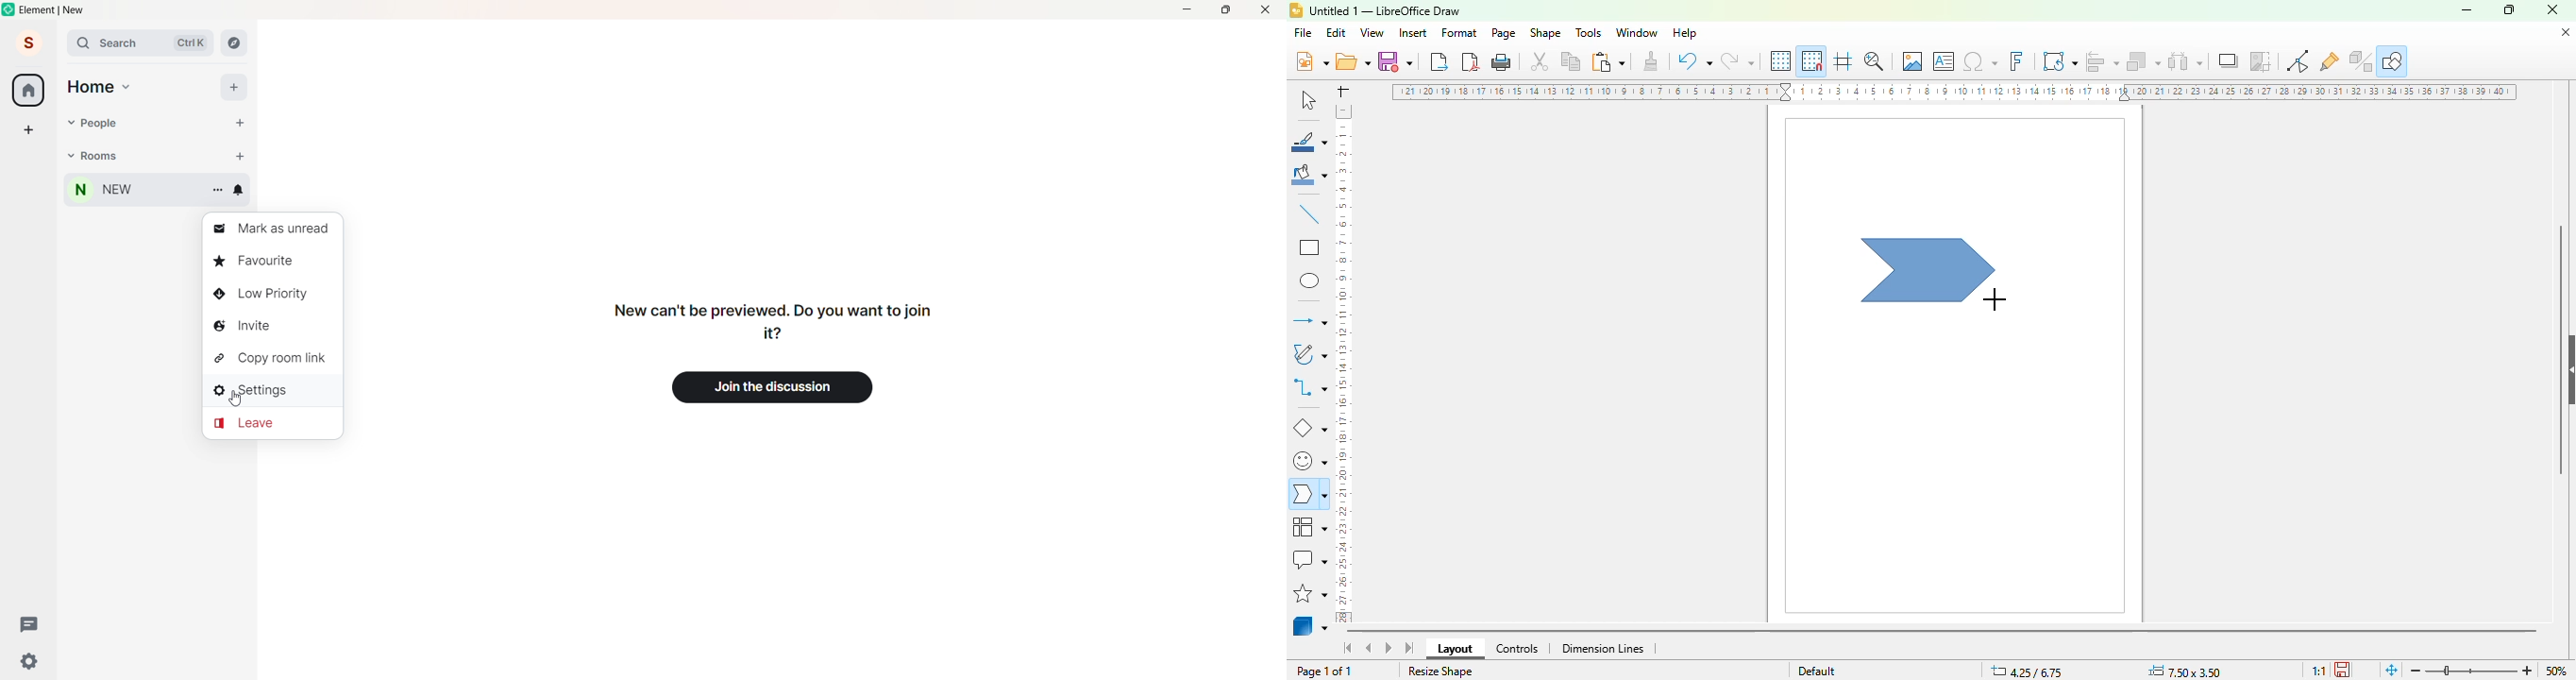  Describe the element at coordinates (2027, 671) in the screenshot. I see `change in X&Y coordinates` at that location.